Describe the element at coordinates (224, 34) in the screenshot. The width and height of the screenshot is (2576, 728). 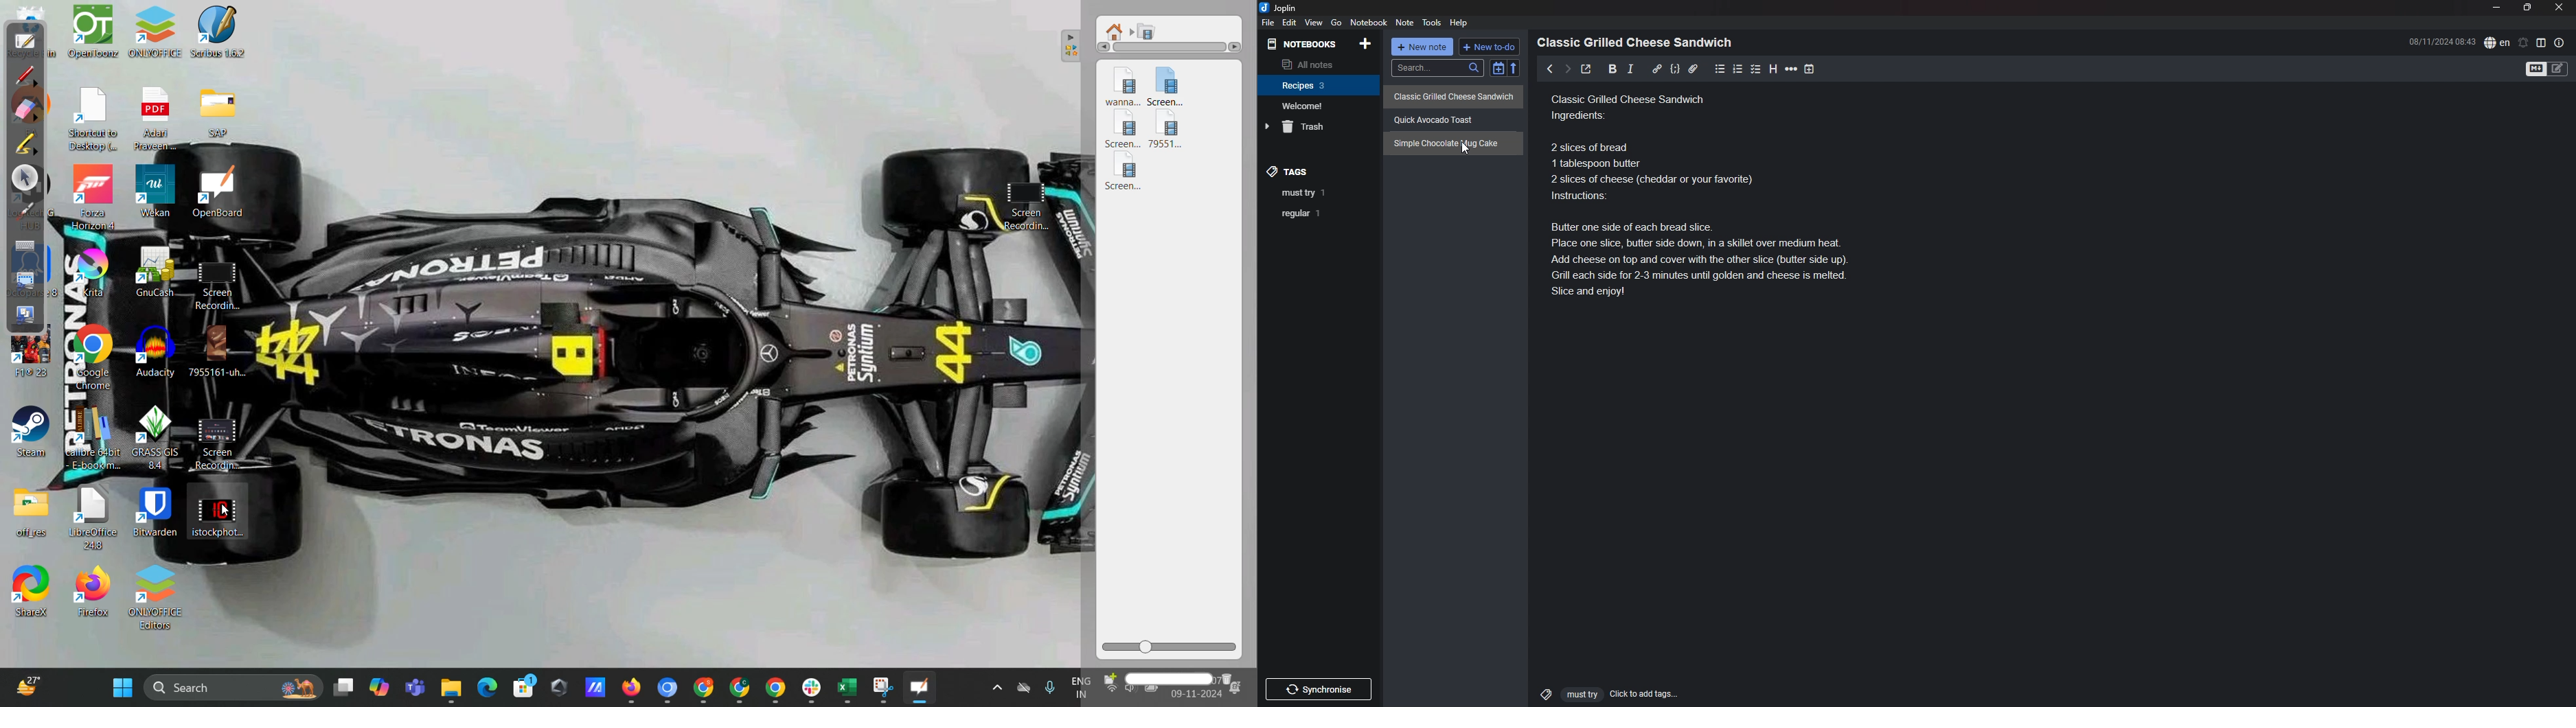
I see `Scribus 1.6.2` at that location.